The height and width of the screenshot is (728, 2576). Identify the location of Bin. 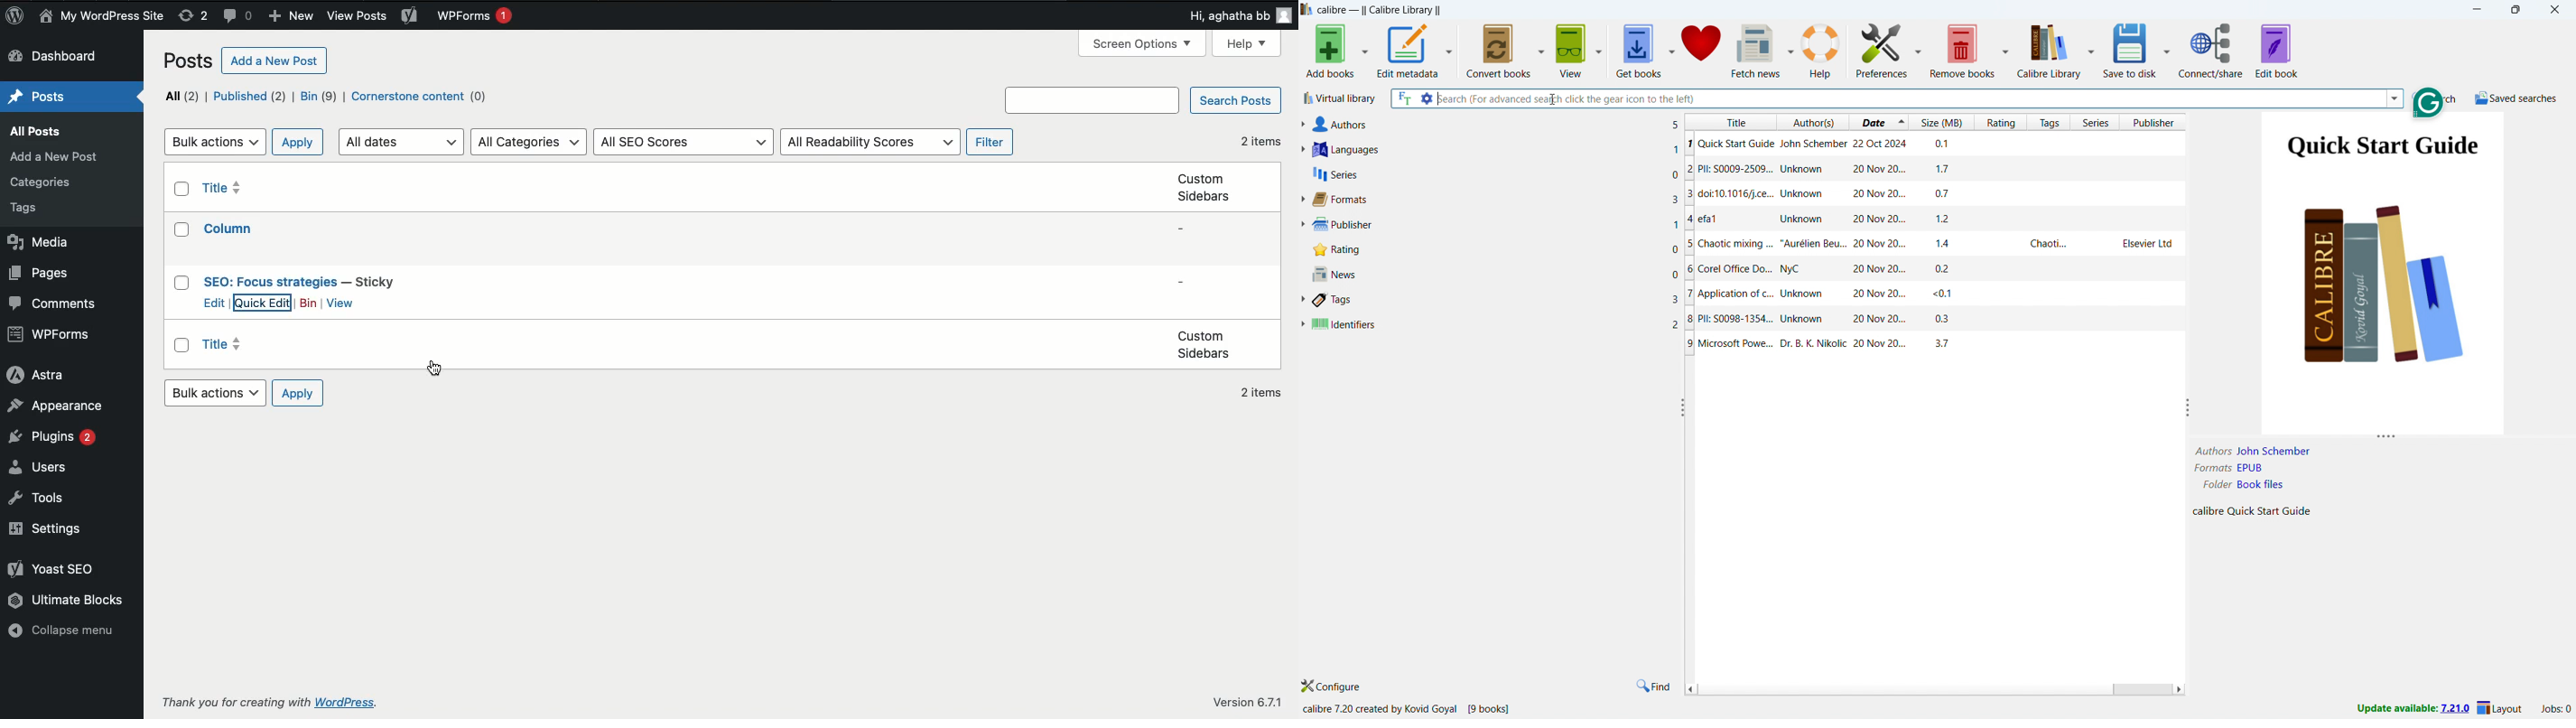
(308, 303).